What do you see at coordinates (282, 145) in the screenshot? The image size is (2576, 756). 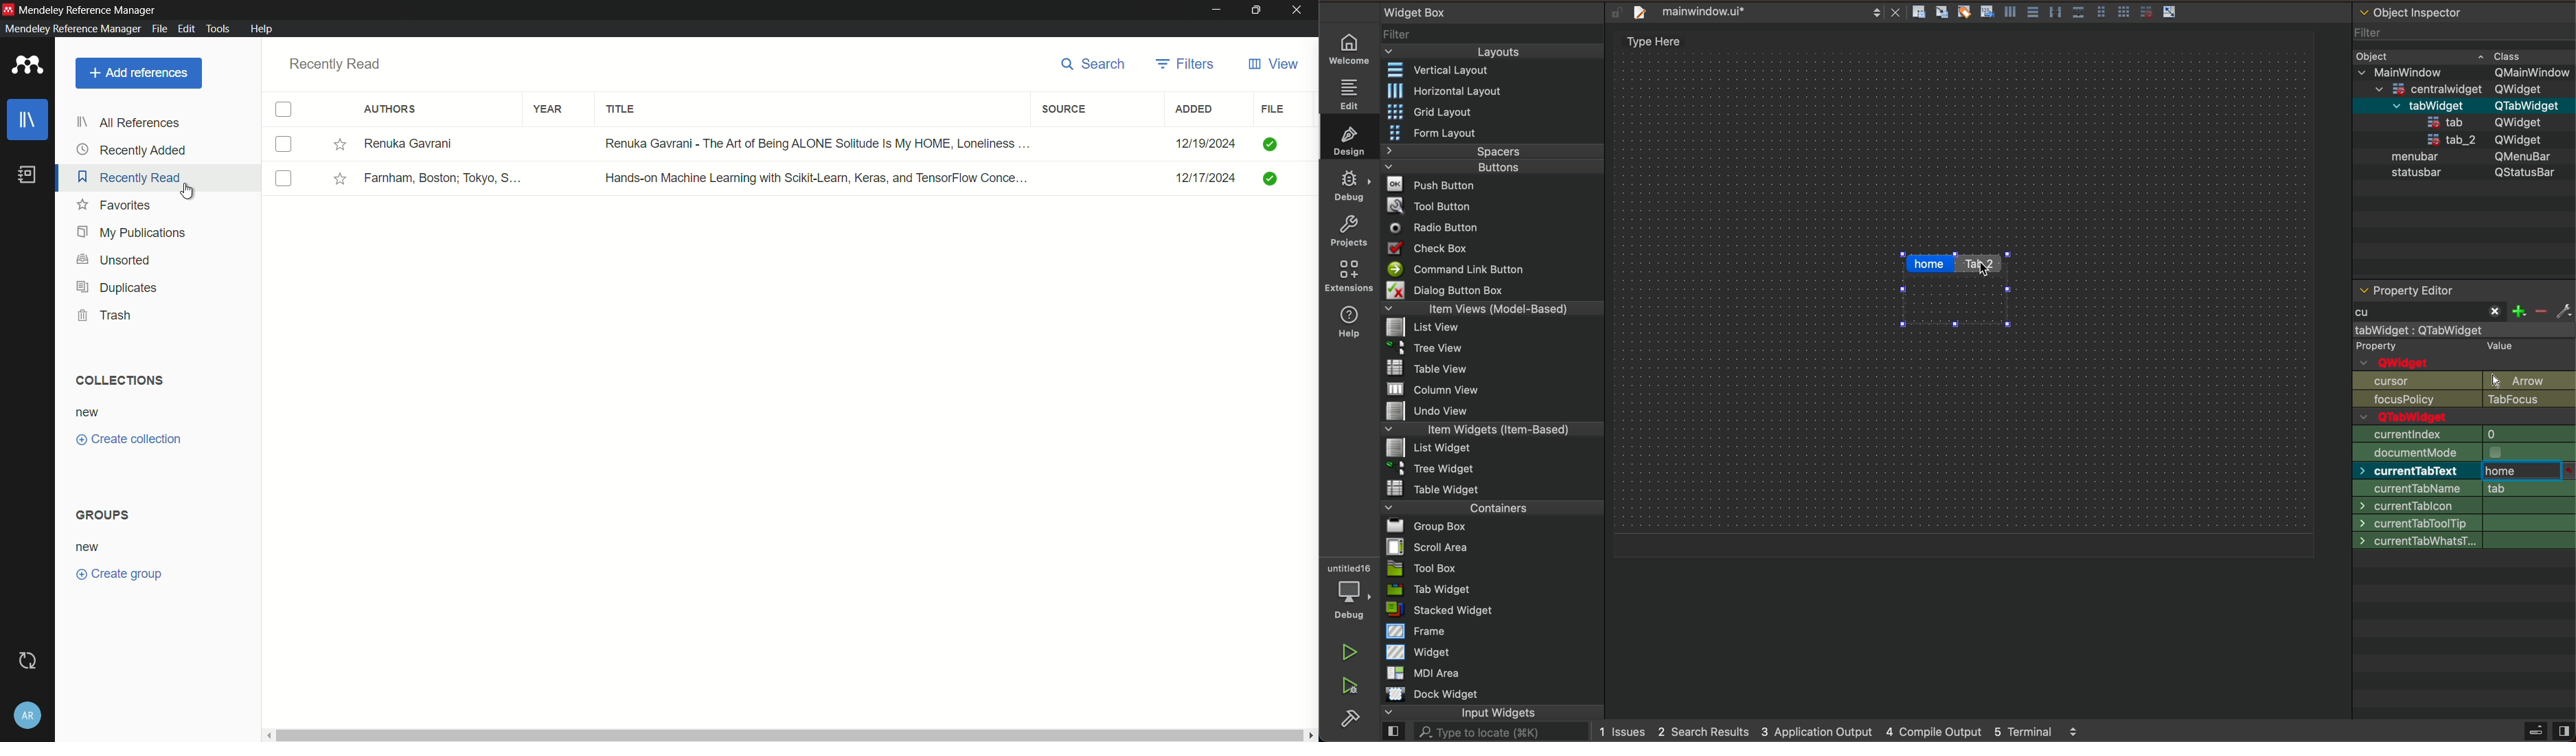 I see `(un)select` at bounding box center [282, 145].